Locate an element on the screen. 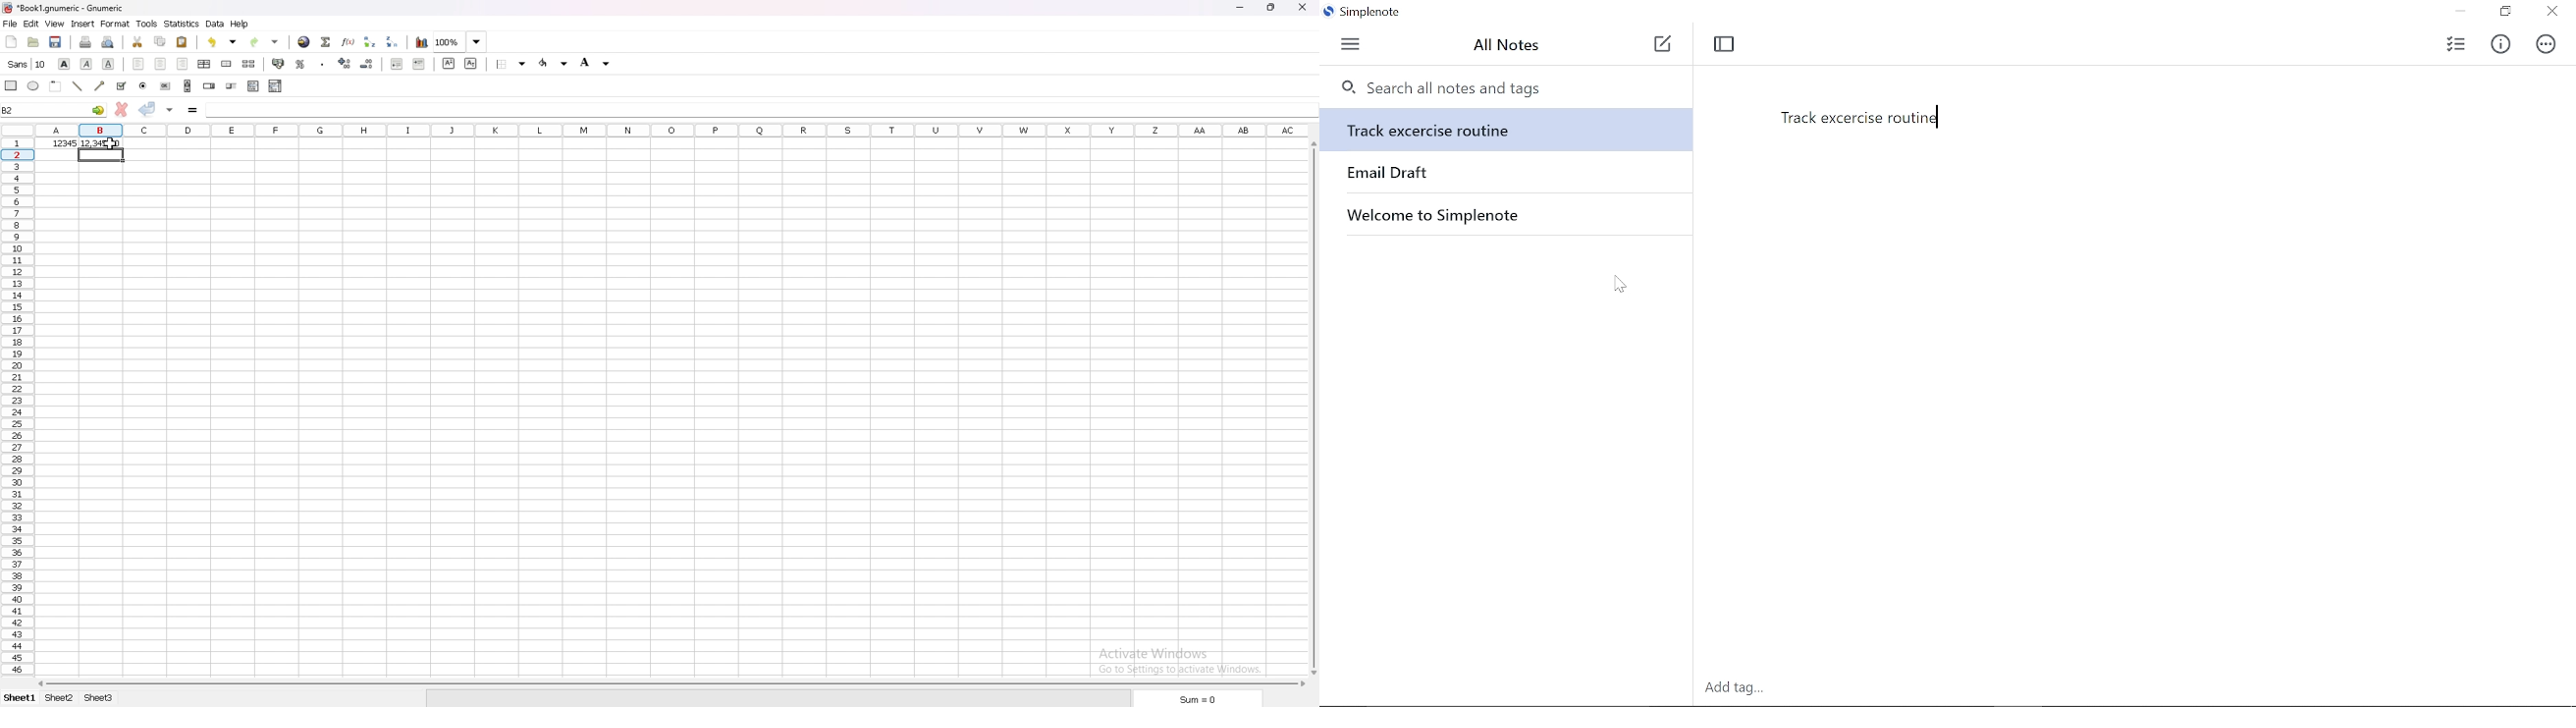 This screenshot has width=2576, height=728. cut is located at coordinates (139, 42).